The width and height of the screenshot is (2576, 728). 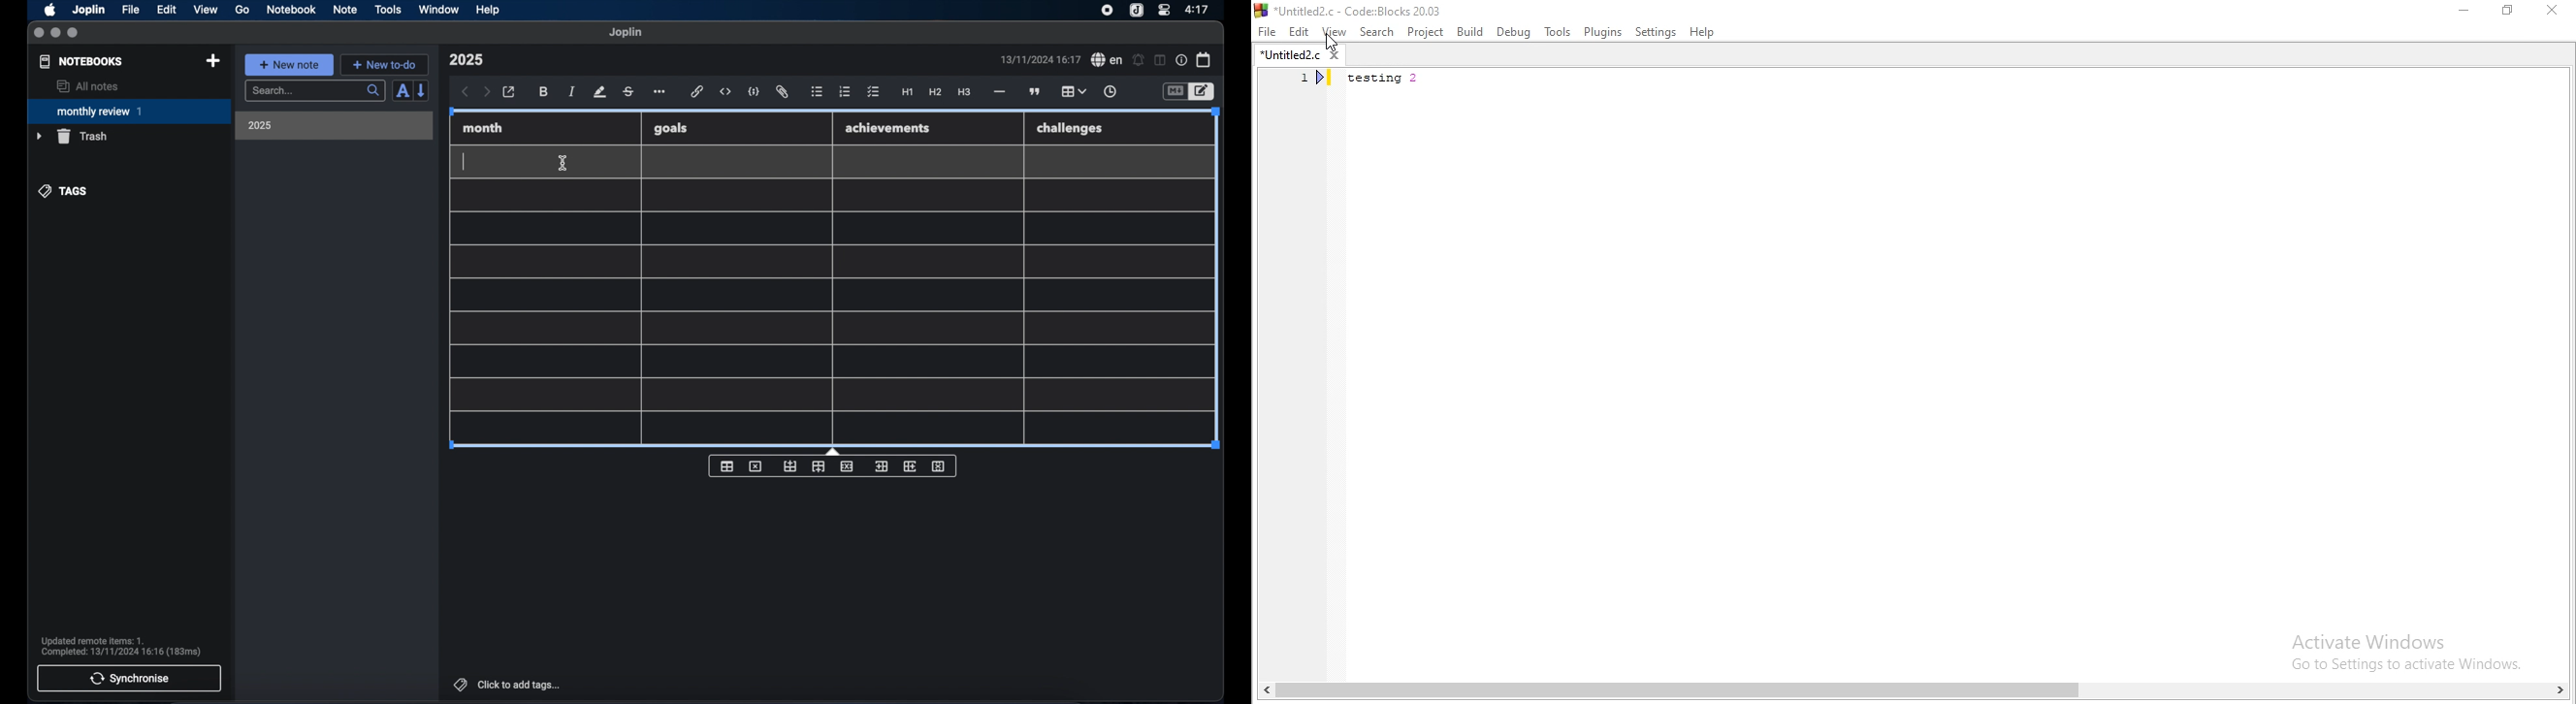 What do you see at coordinates (908, 93) in the screenshot?
I see `heading 1` at bounding box center [908, 93].